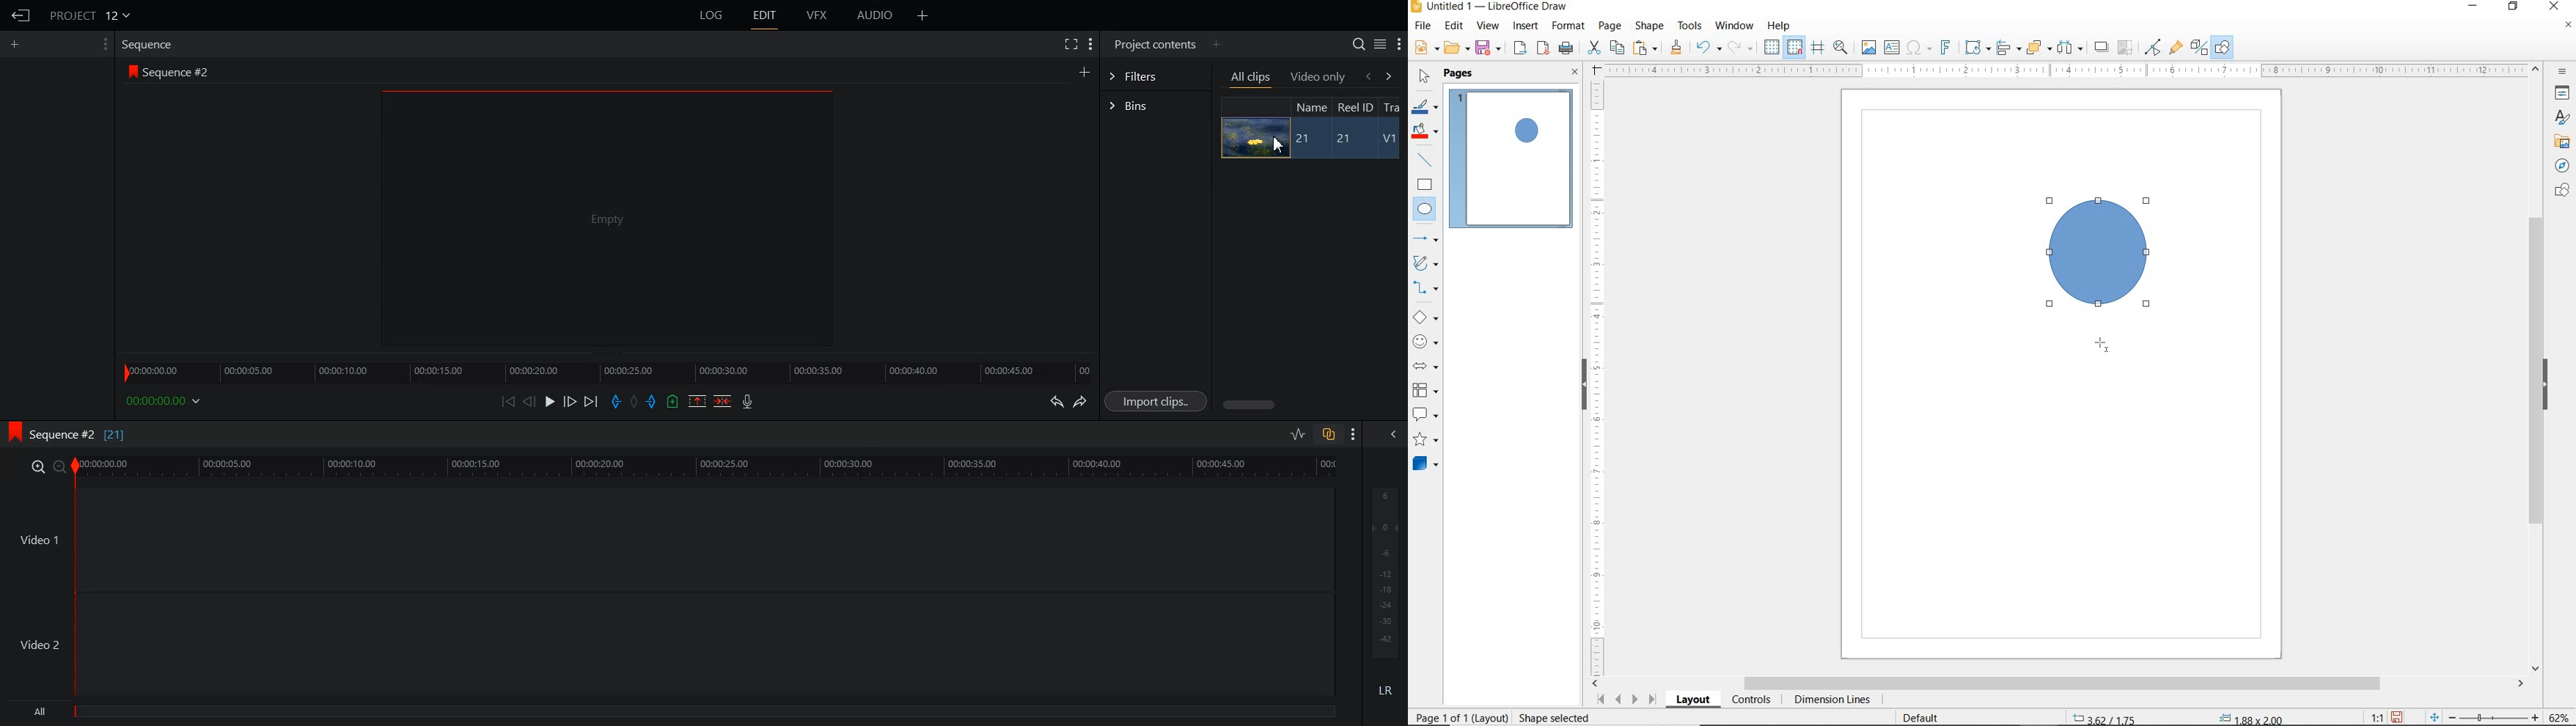  I want to click on PRINT, so click(1566, 48).